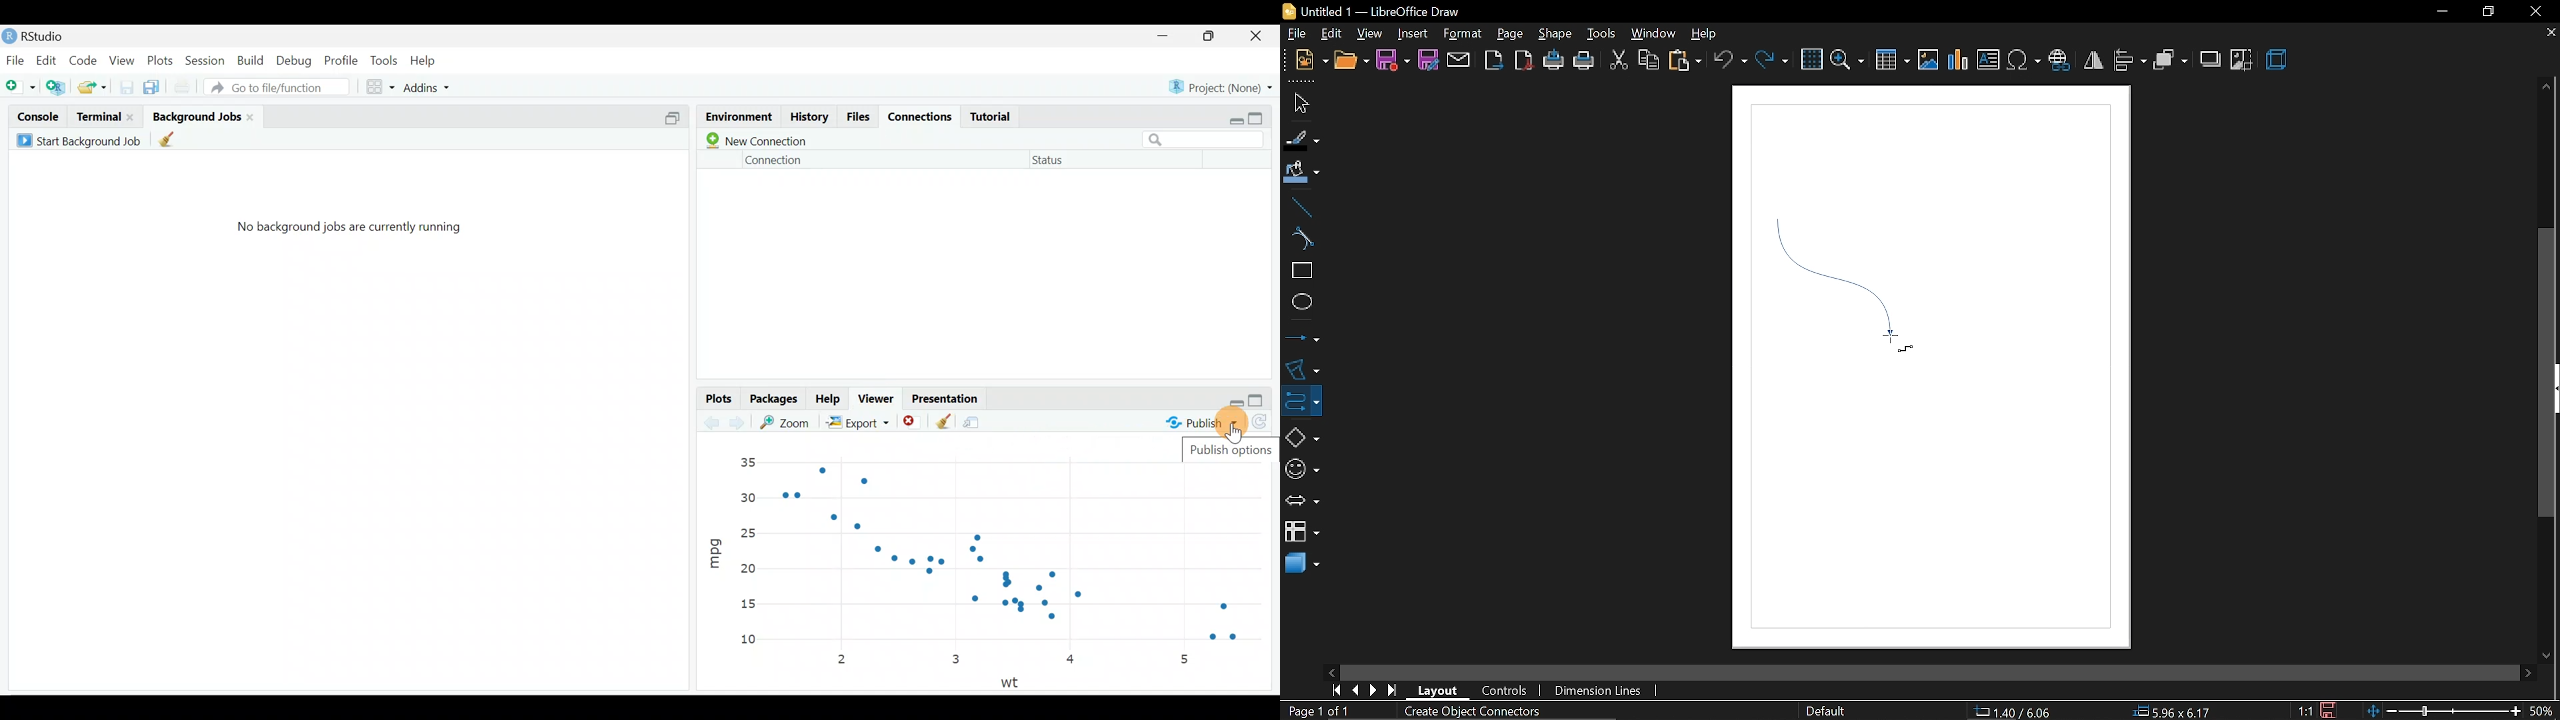  I want to click on Vertical scrollbar, so click(2547, 374).